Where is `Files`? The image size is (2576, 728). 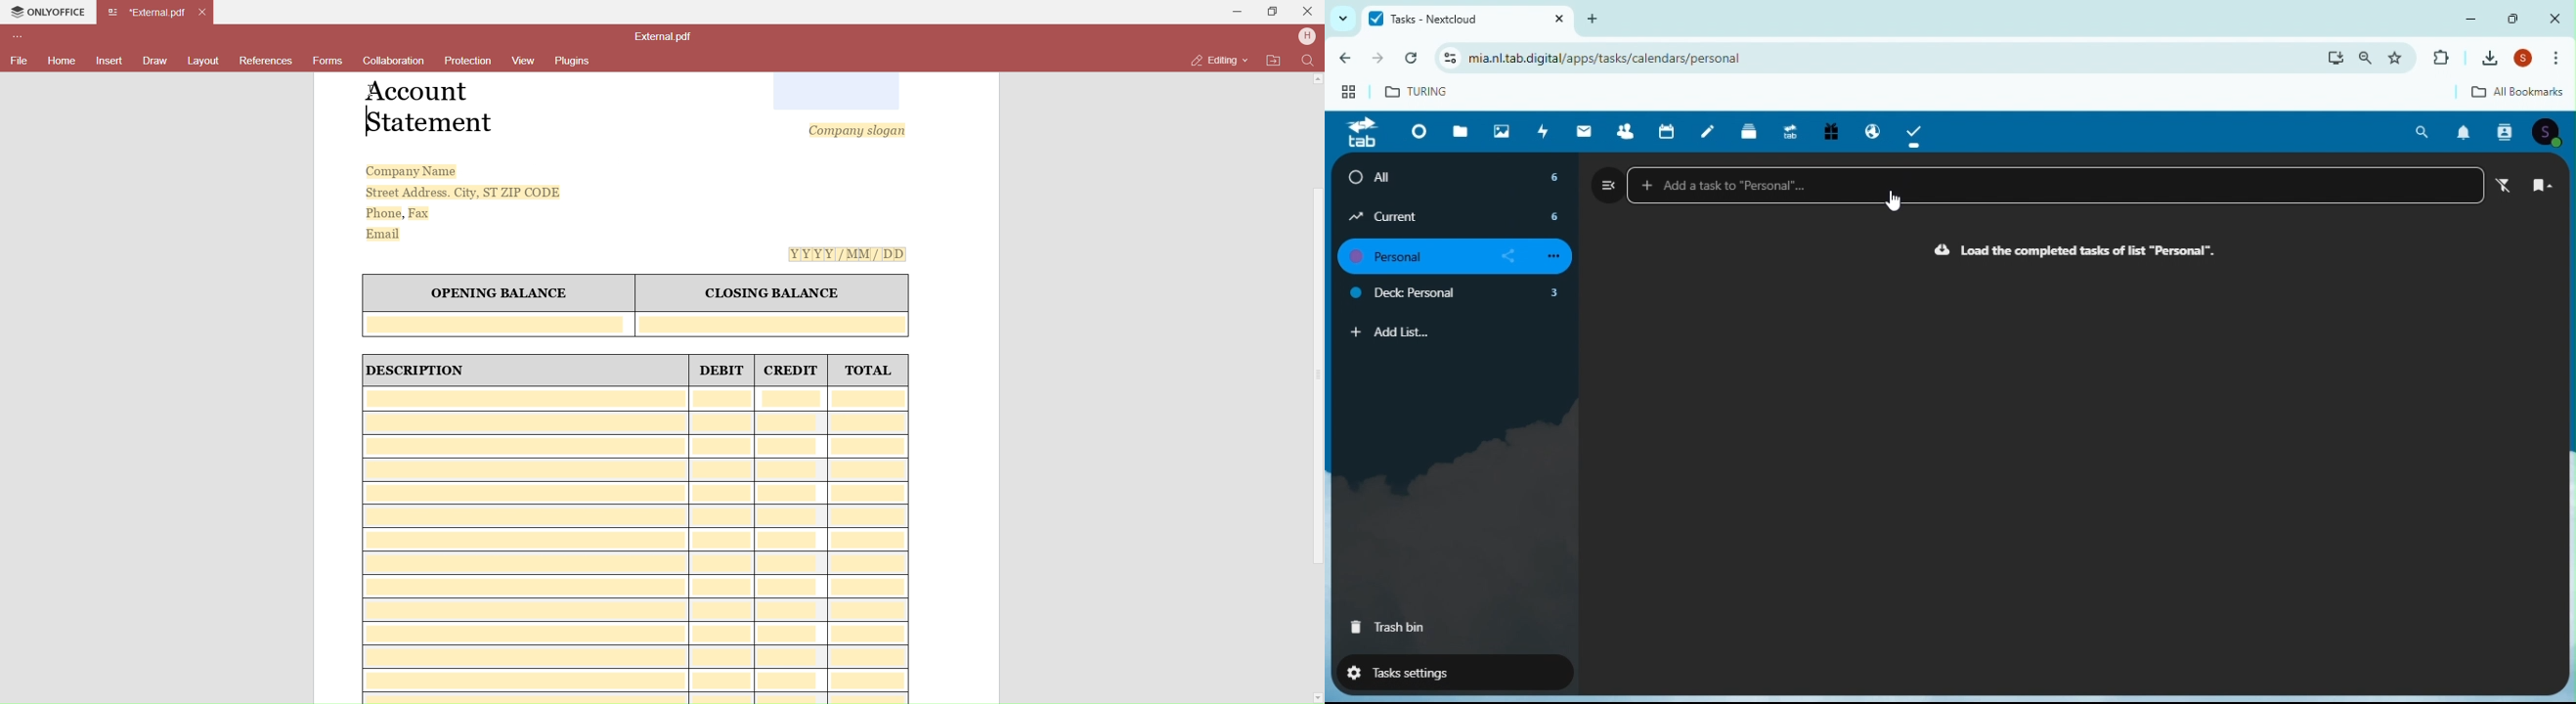 Files is located at coordinates (1463, 130).